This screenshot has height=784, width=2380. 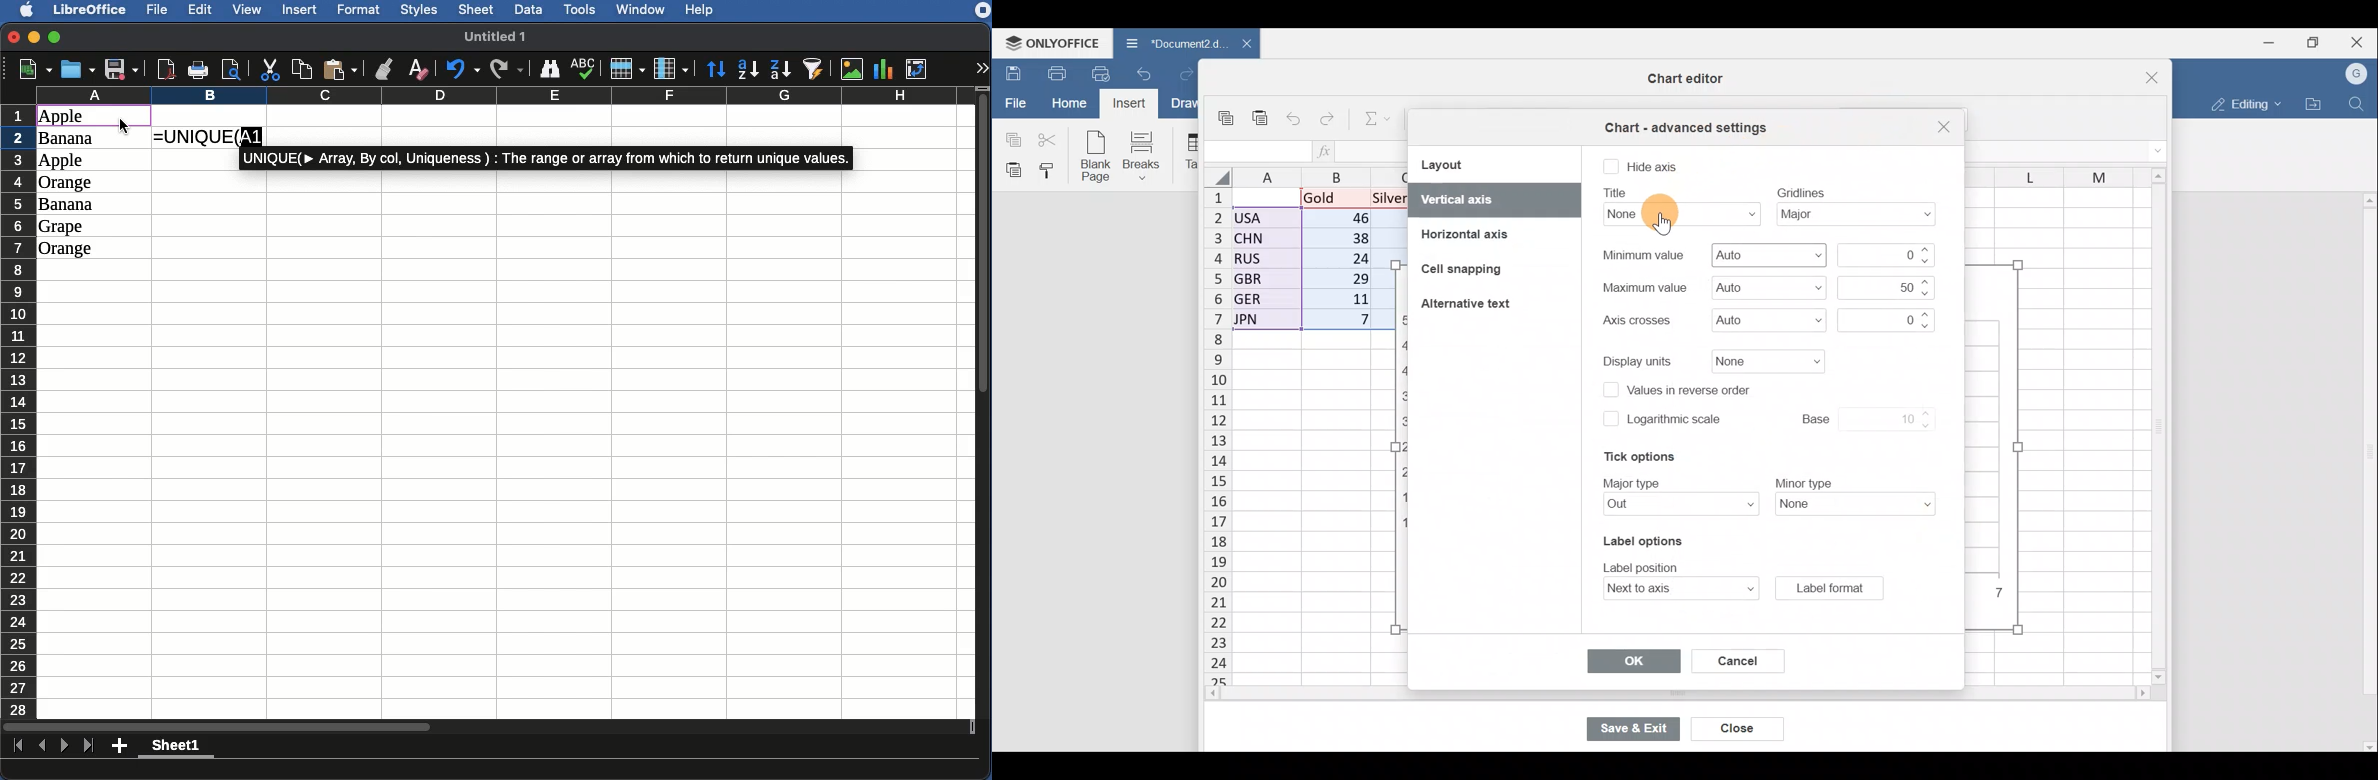 I want to click on Next sheet, so click(x=65, y=748).